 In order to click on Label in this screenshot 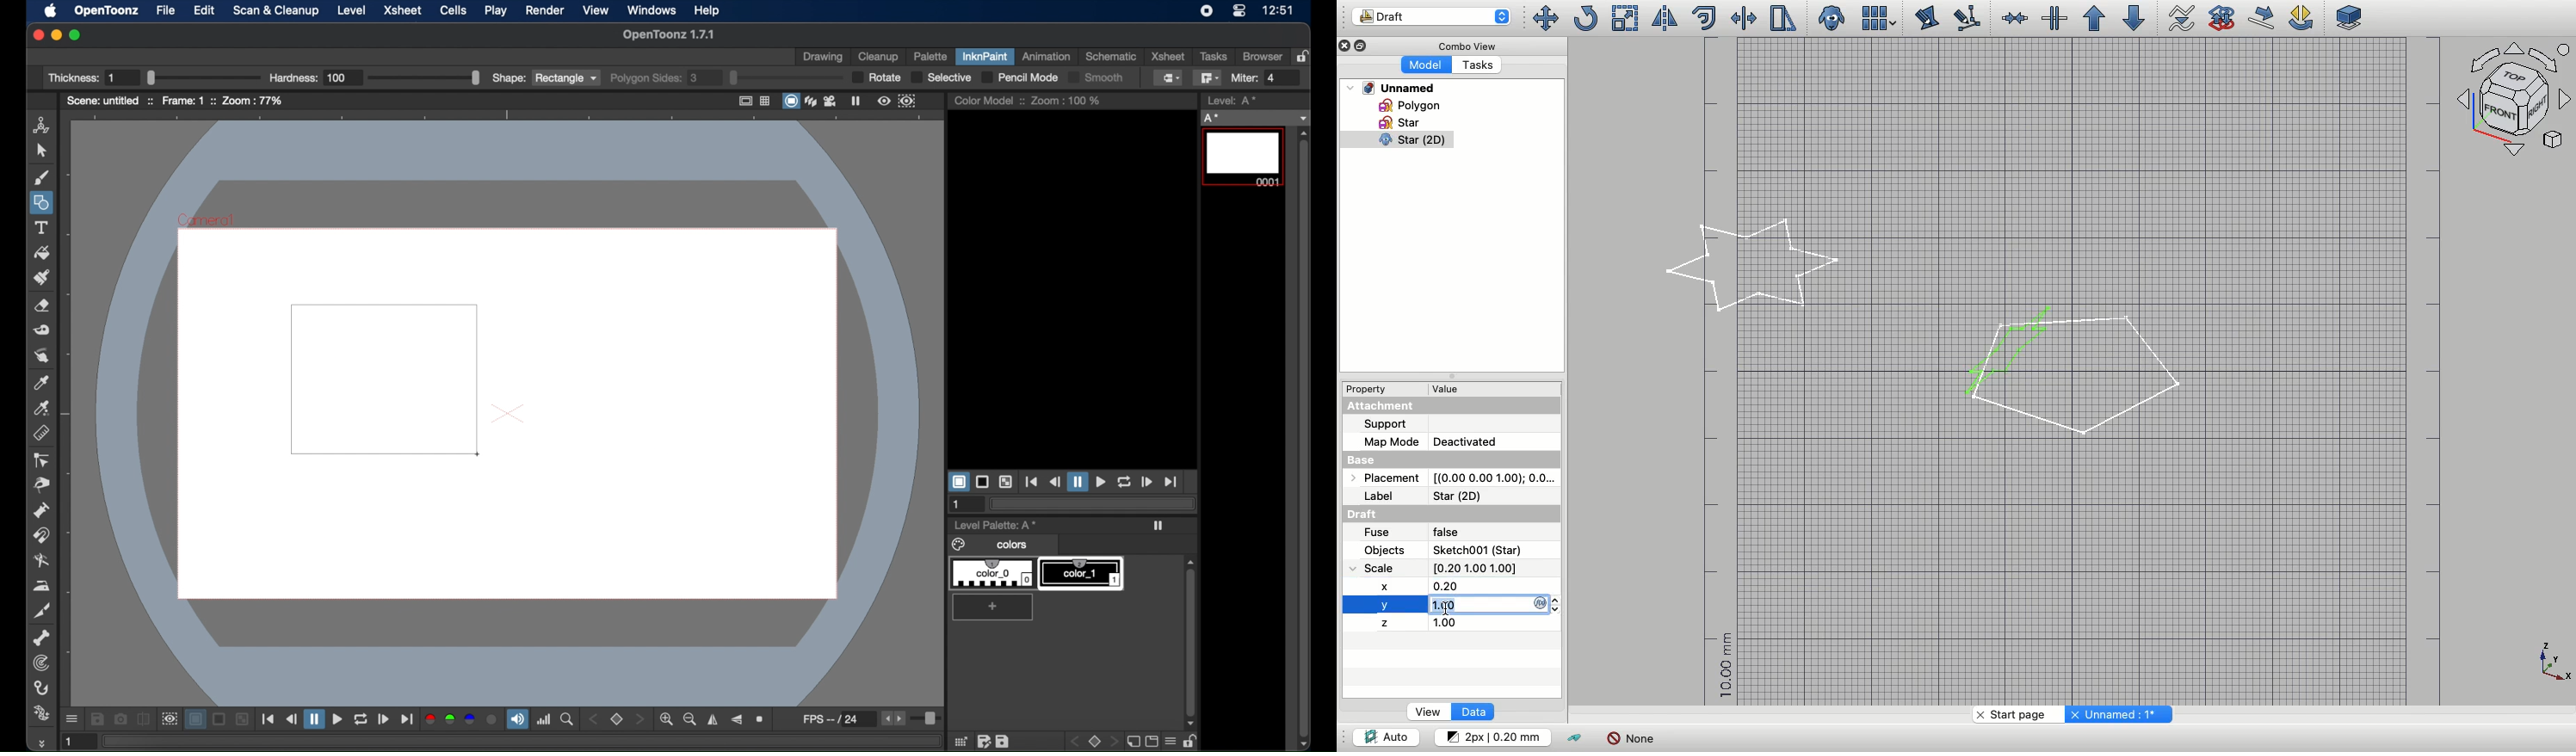, I will do `click(1385, 496)`.